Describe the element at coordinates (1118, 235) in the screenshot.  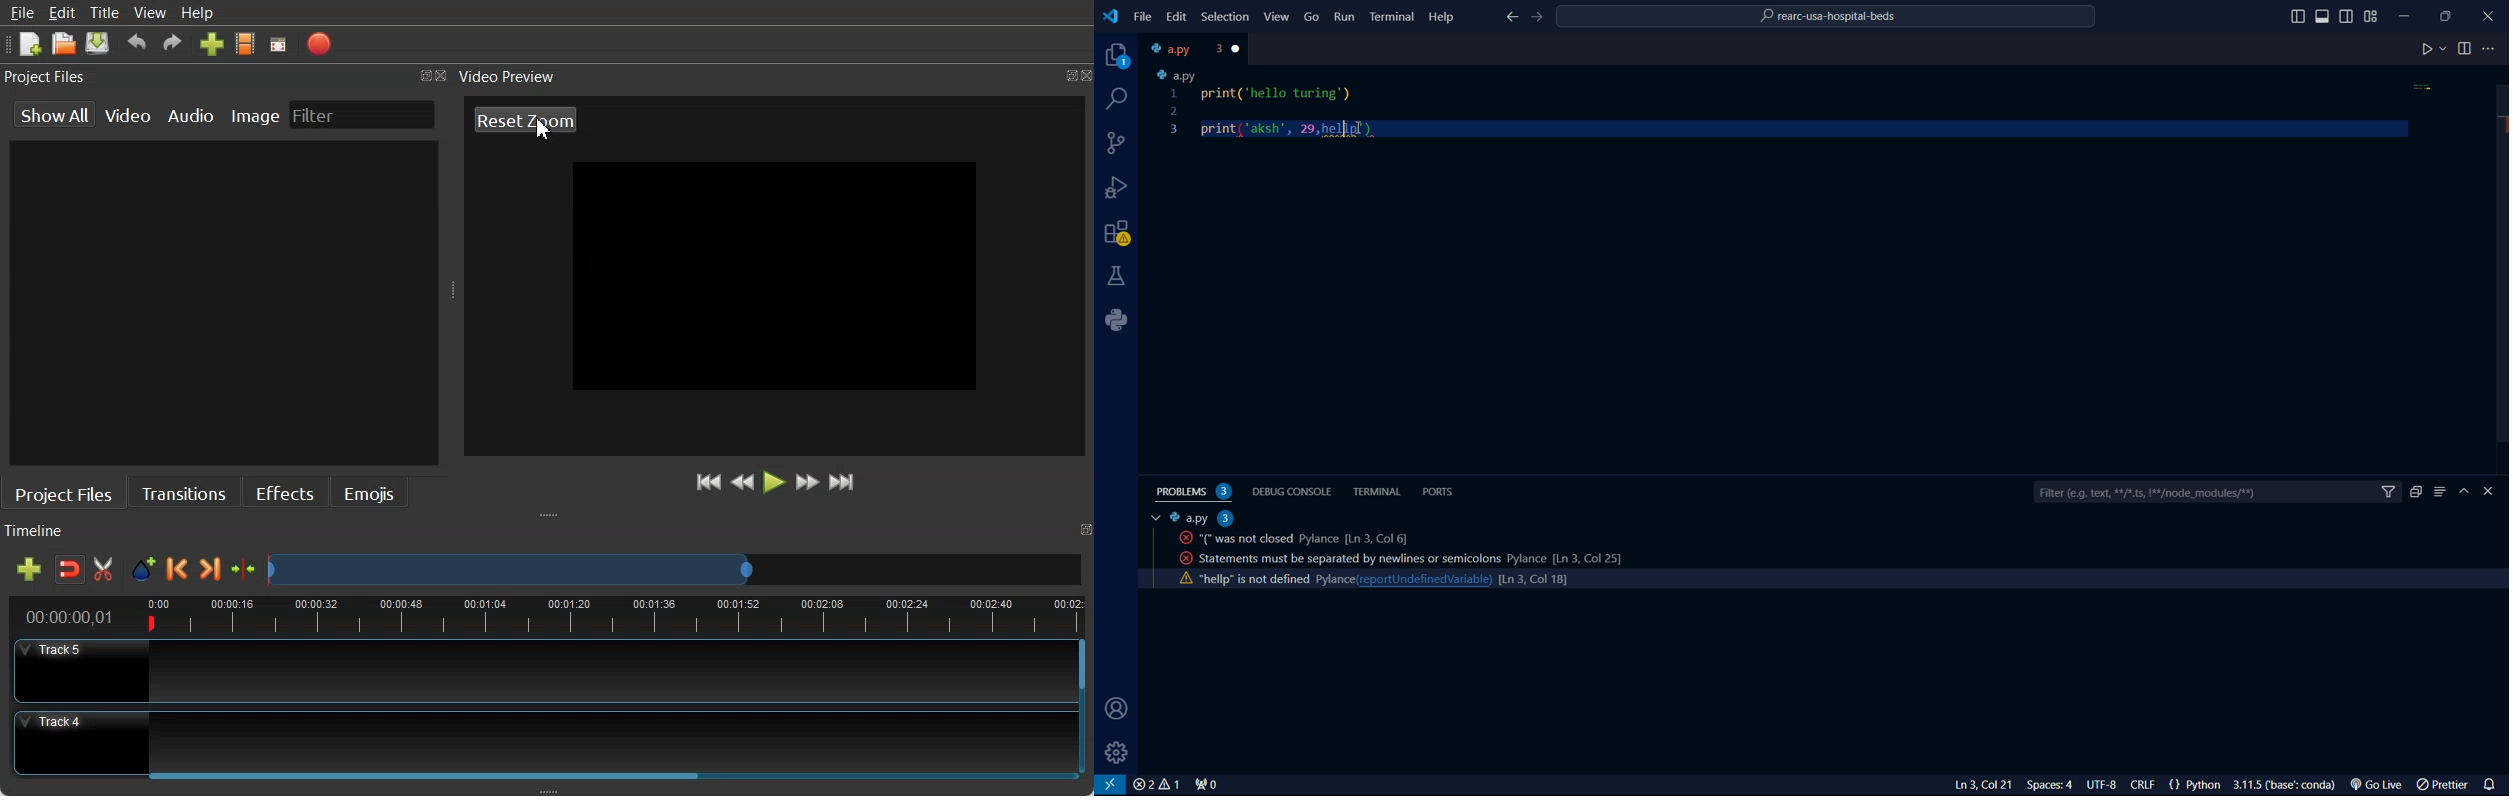
I see `warning` at that location.